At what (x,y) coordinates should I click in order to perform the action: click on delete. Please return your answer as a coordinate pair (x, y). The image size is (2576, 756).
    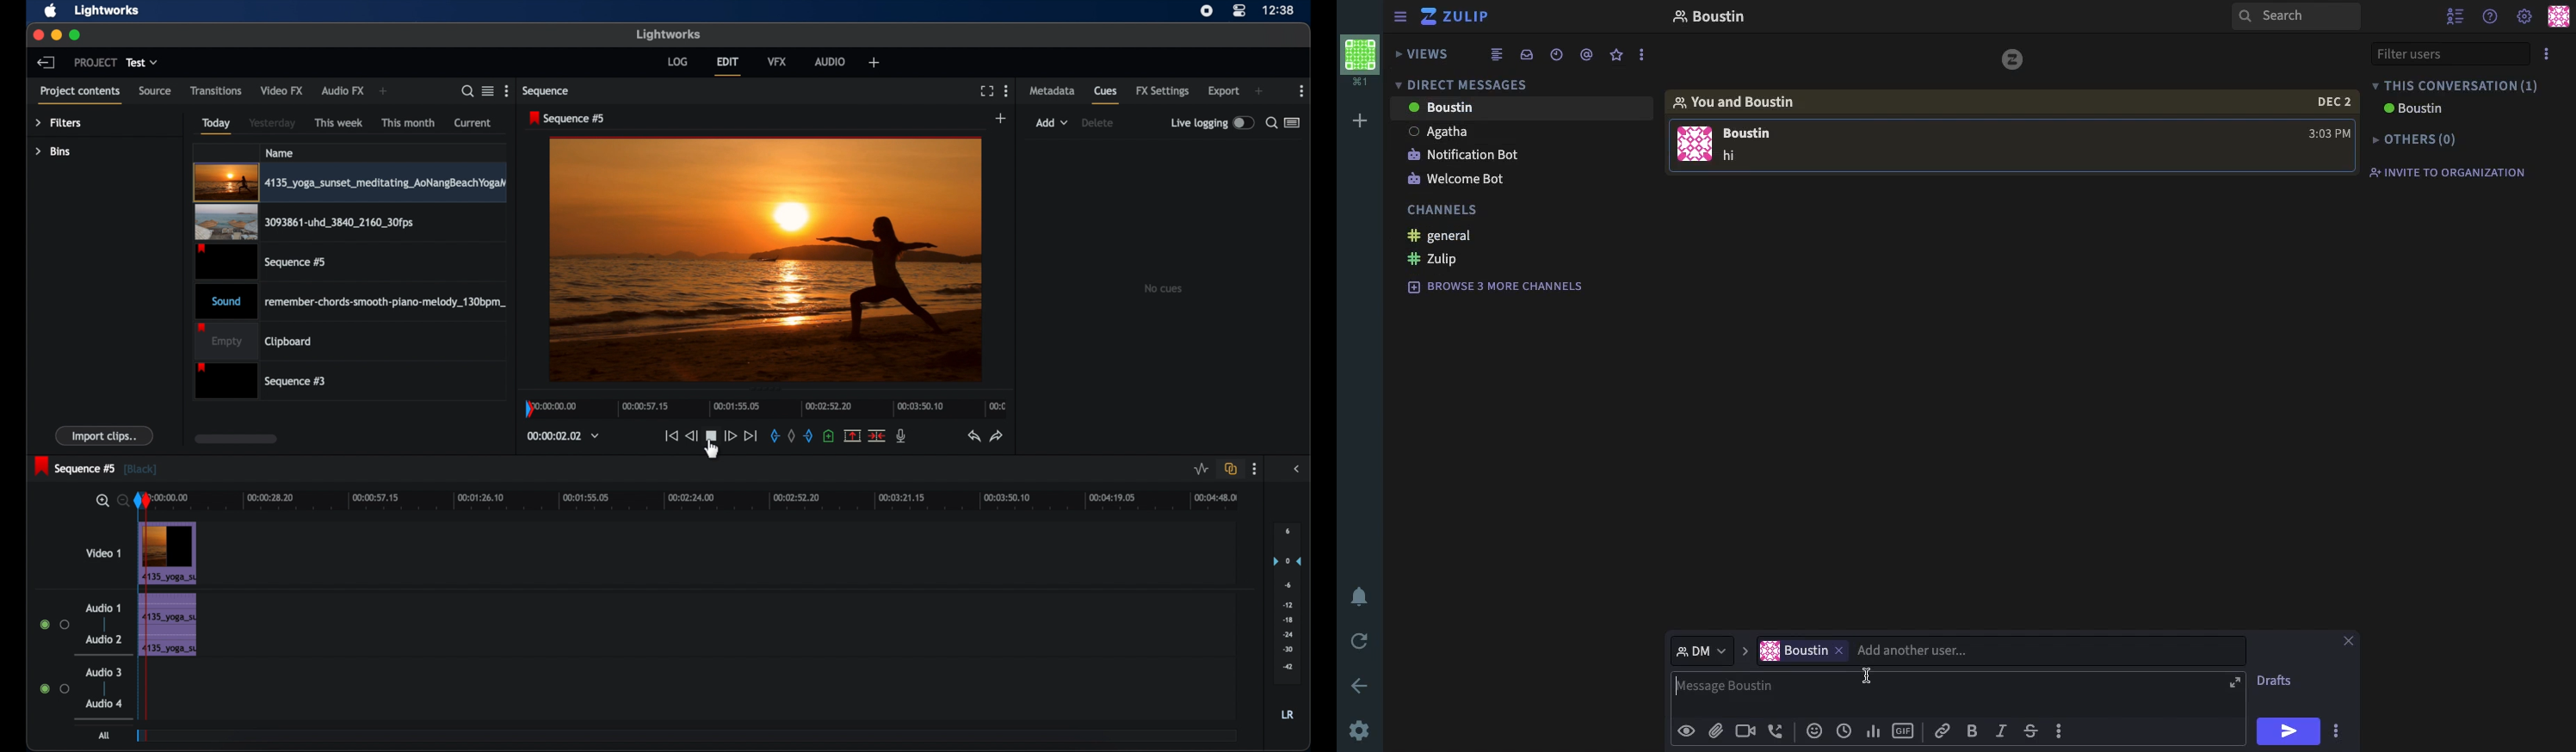
    Looking at the image, I should click on (1100, 123).